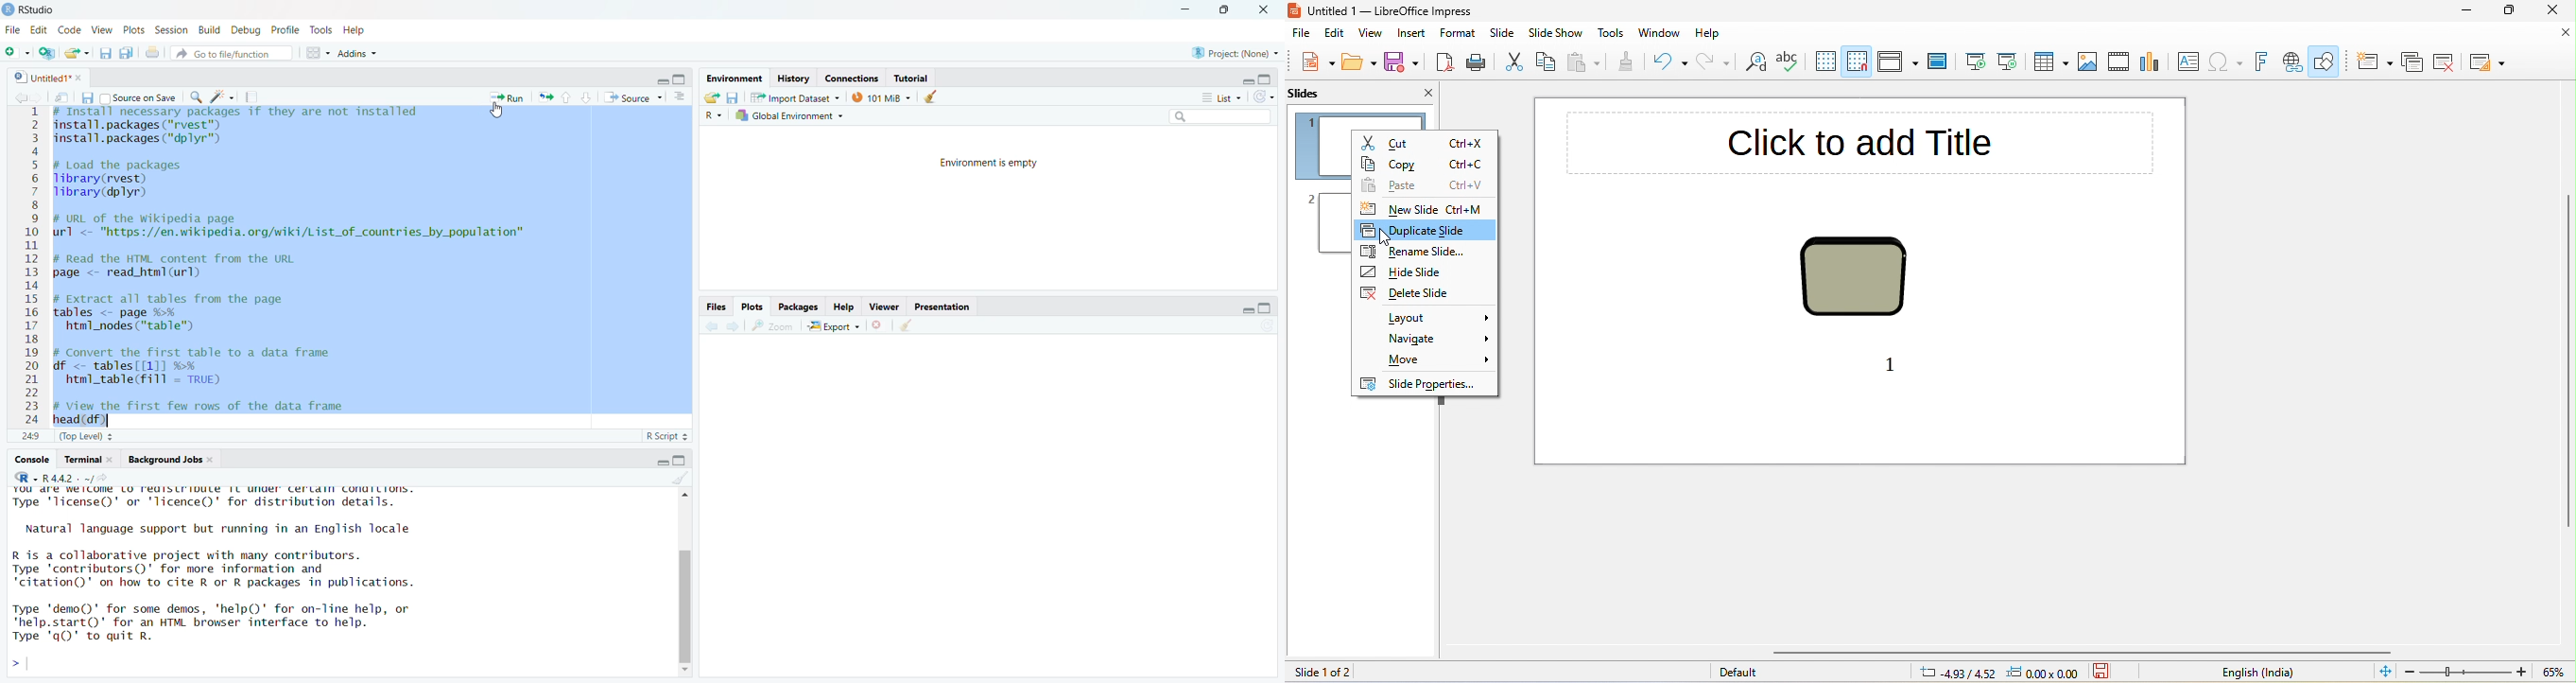  Describe the element at coordinates (1863, 143) in the screenshot. I see `click to add title` at that location.